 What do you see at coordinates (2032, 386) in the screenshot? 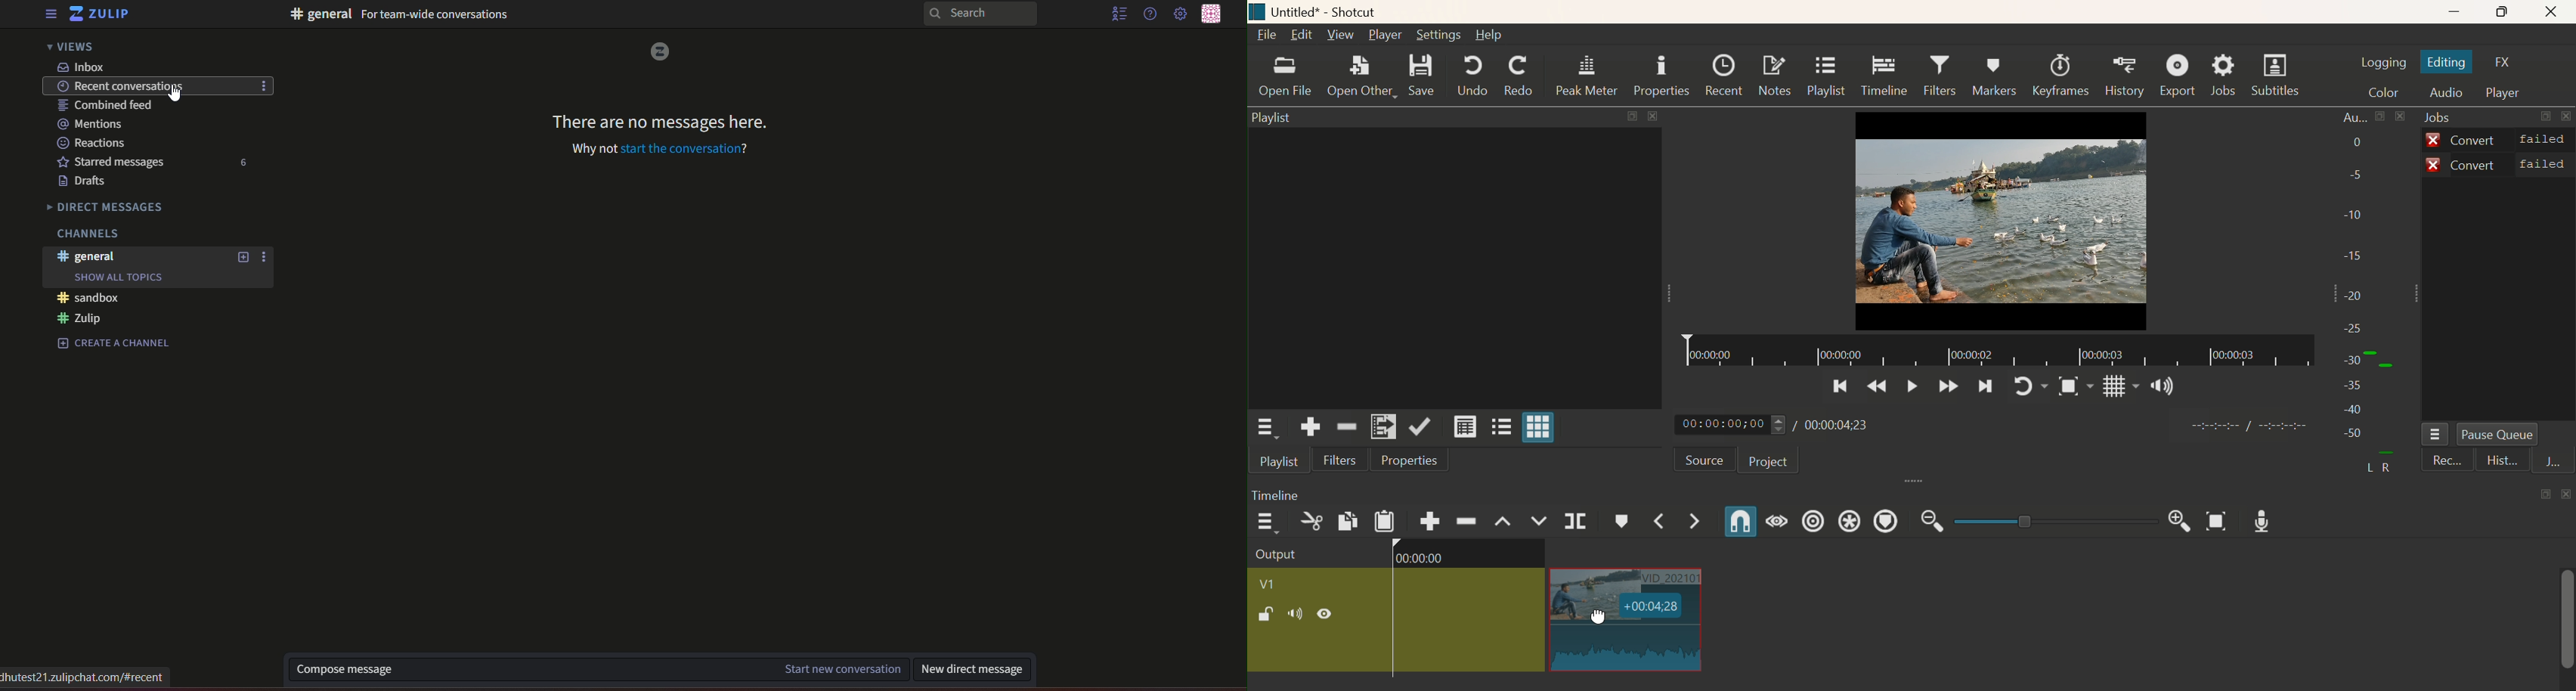
I see `Play again` at bounding box center [2032, 386].